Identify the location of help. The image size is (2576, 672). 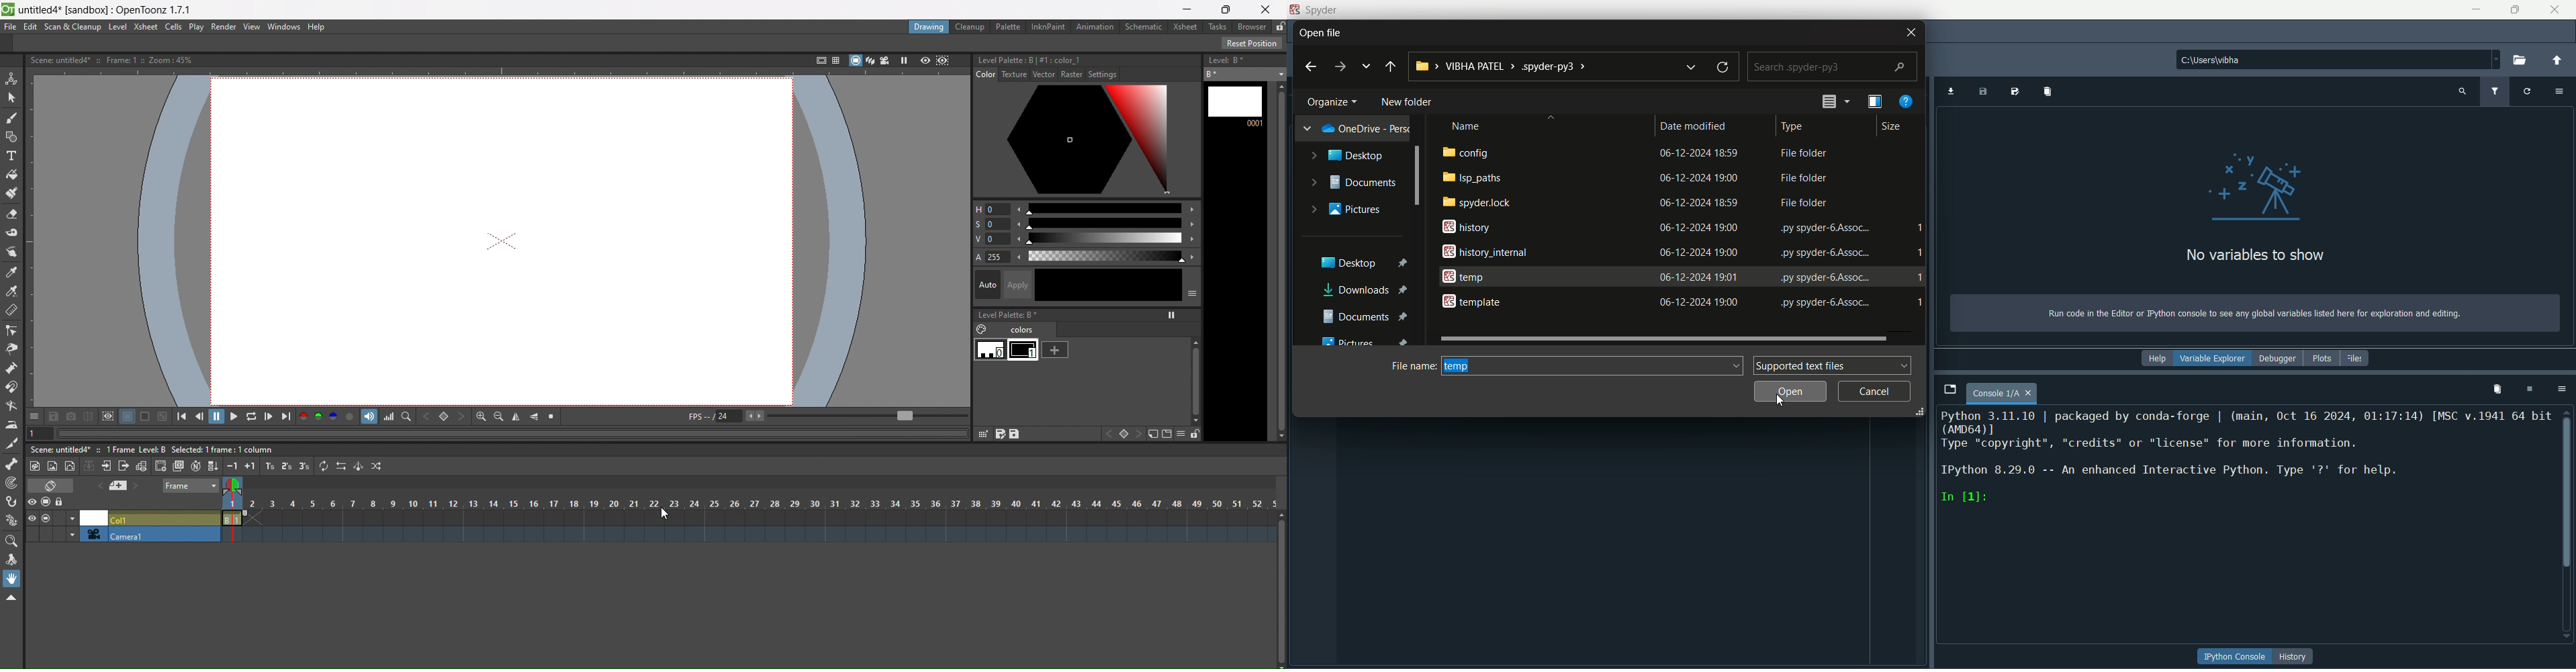
(2160, 359).